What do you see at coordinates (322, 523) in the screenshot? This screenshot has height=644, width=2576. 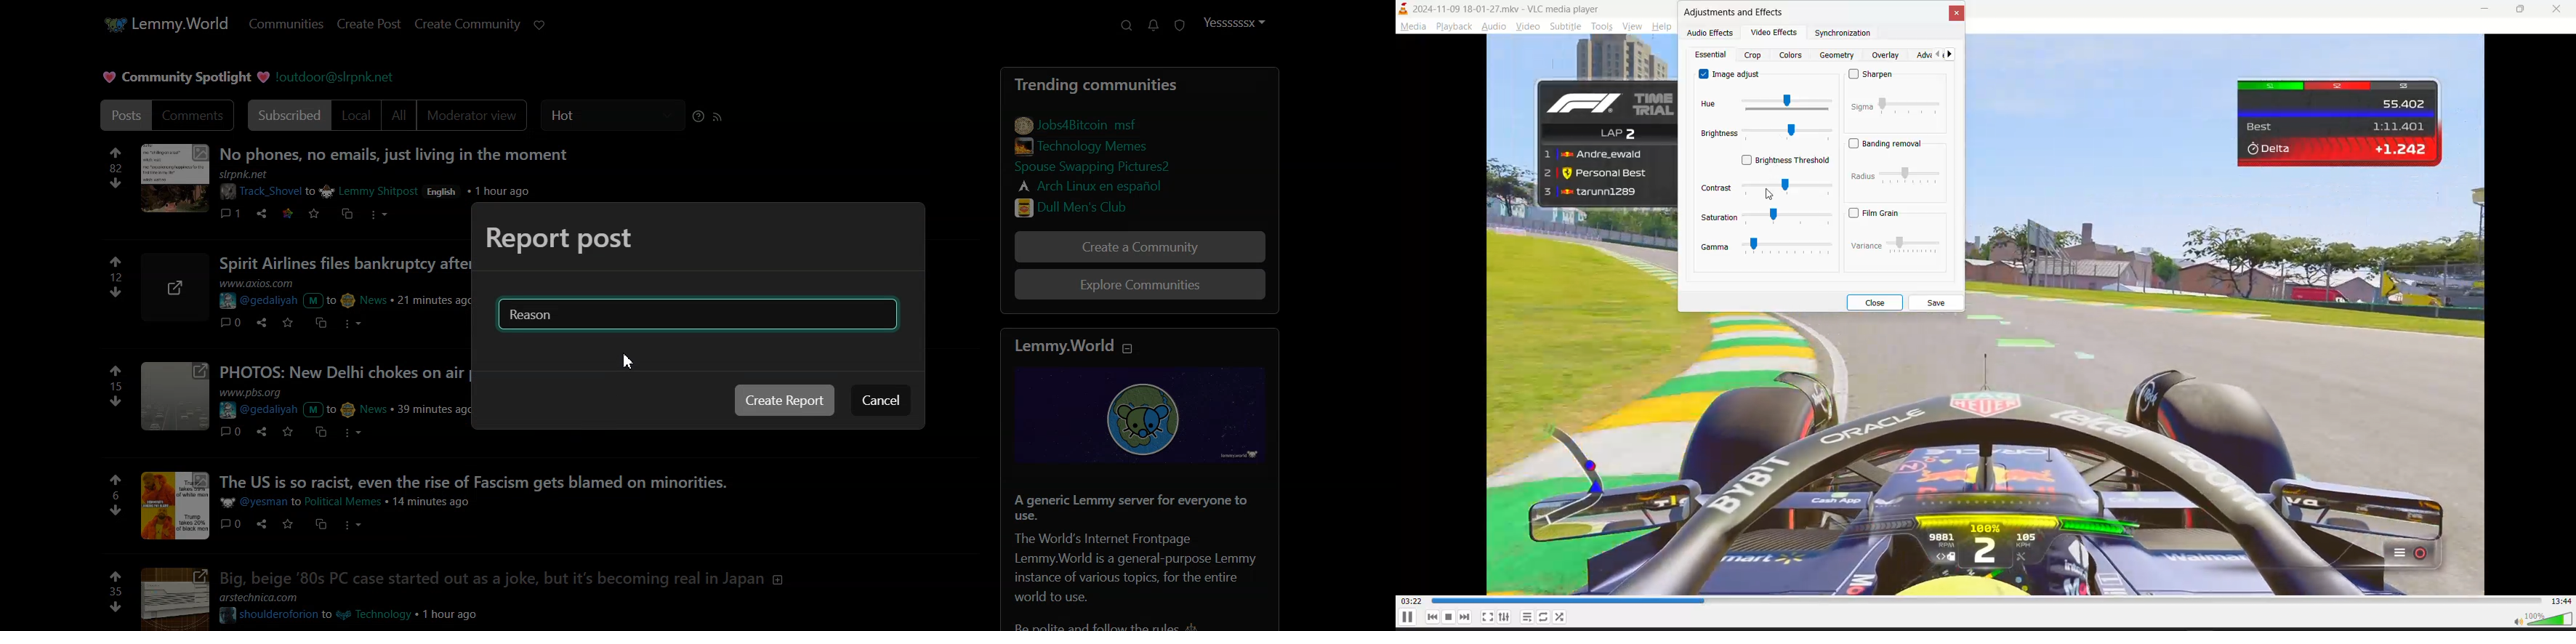 I see `cross post` at bounding box center [322, 523].